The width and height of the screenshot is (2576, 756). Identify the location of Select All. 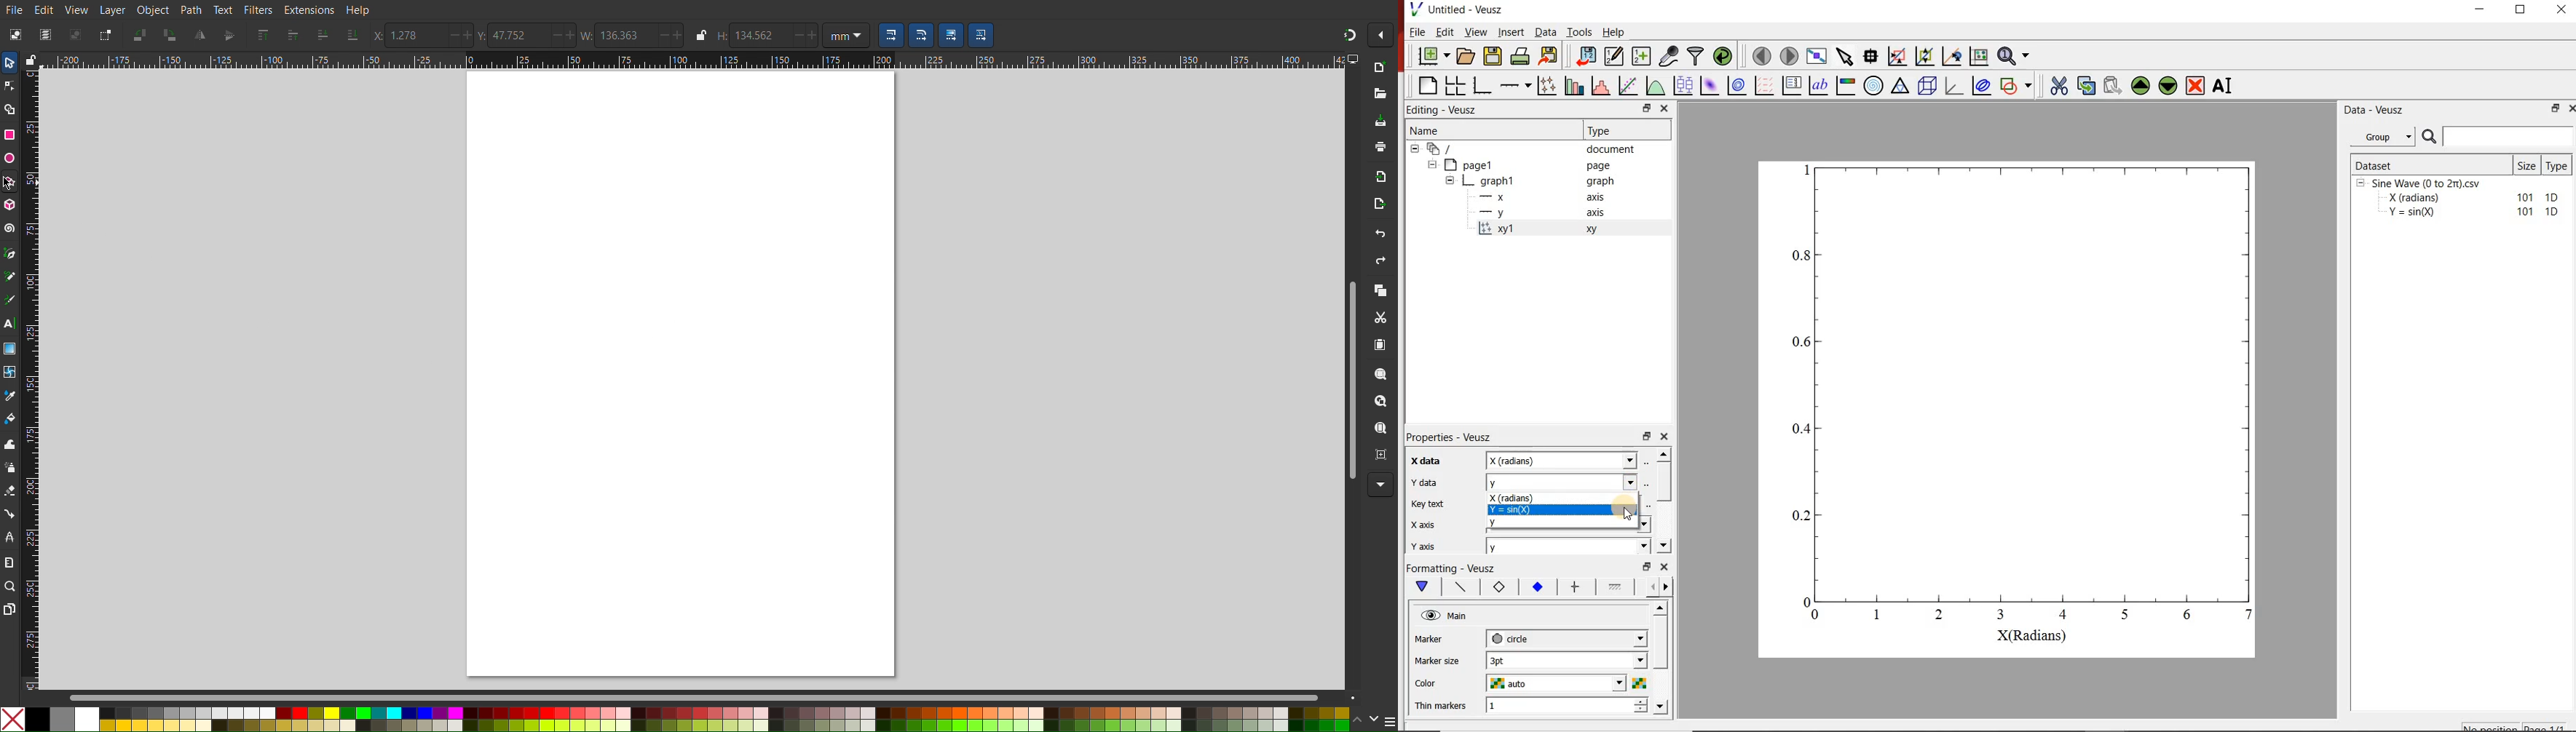
(45, 34).